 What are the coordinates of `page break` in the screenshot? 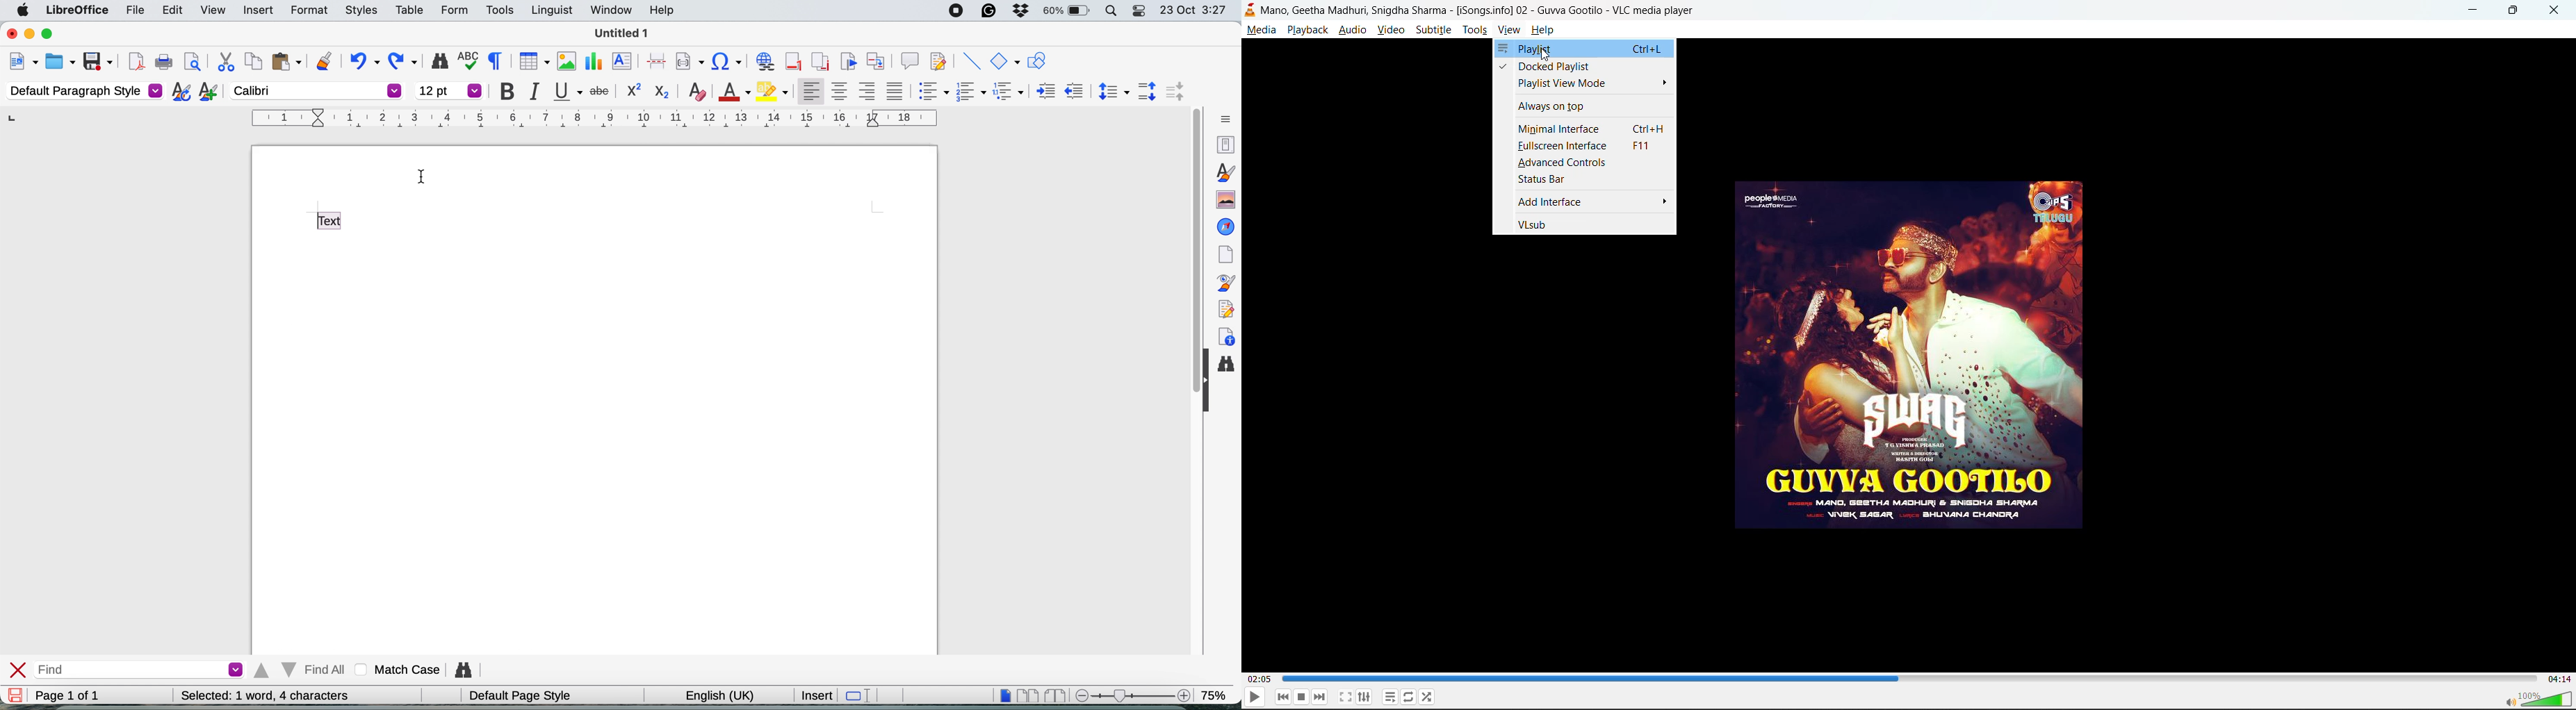 It's located at (658, 60).